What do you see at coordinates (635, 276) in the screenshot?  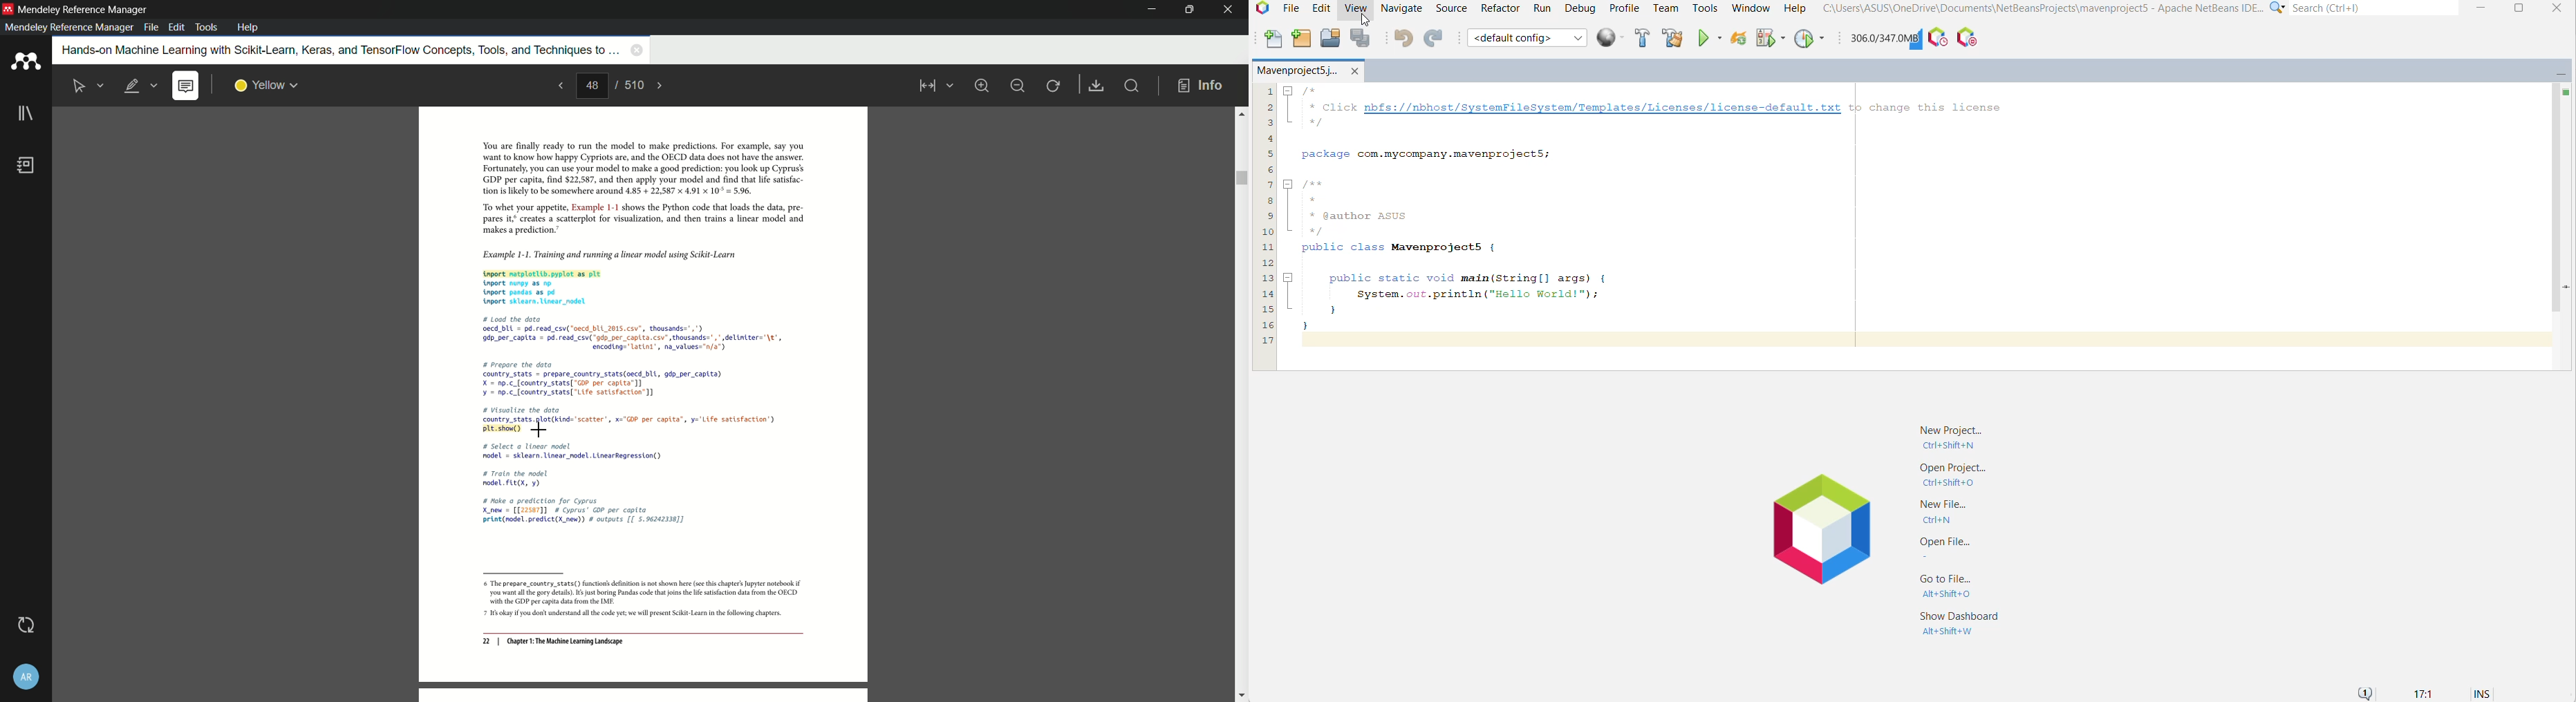 I see `Example 1-1. Training and running a linear model using Scikit-Learn
tnport matplotlib.pyplot as plt

nport nunpy as np.

tnport pandas as pd

tnport sklearn. Linear_nodel` at bounding box center [635, 276].